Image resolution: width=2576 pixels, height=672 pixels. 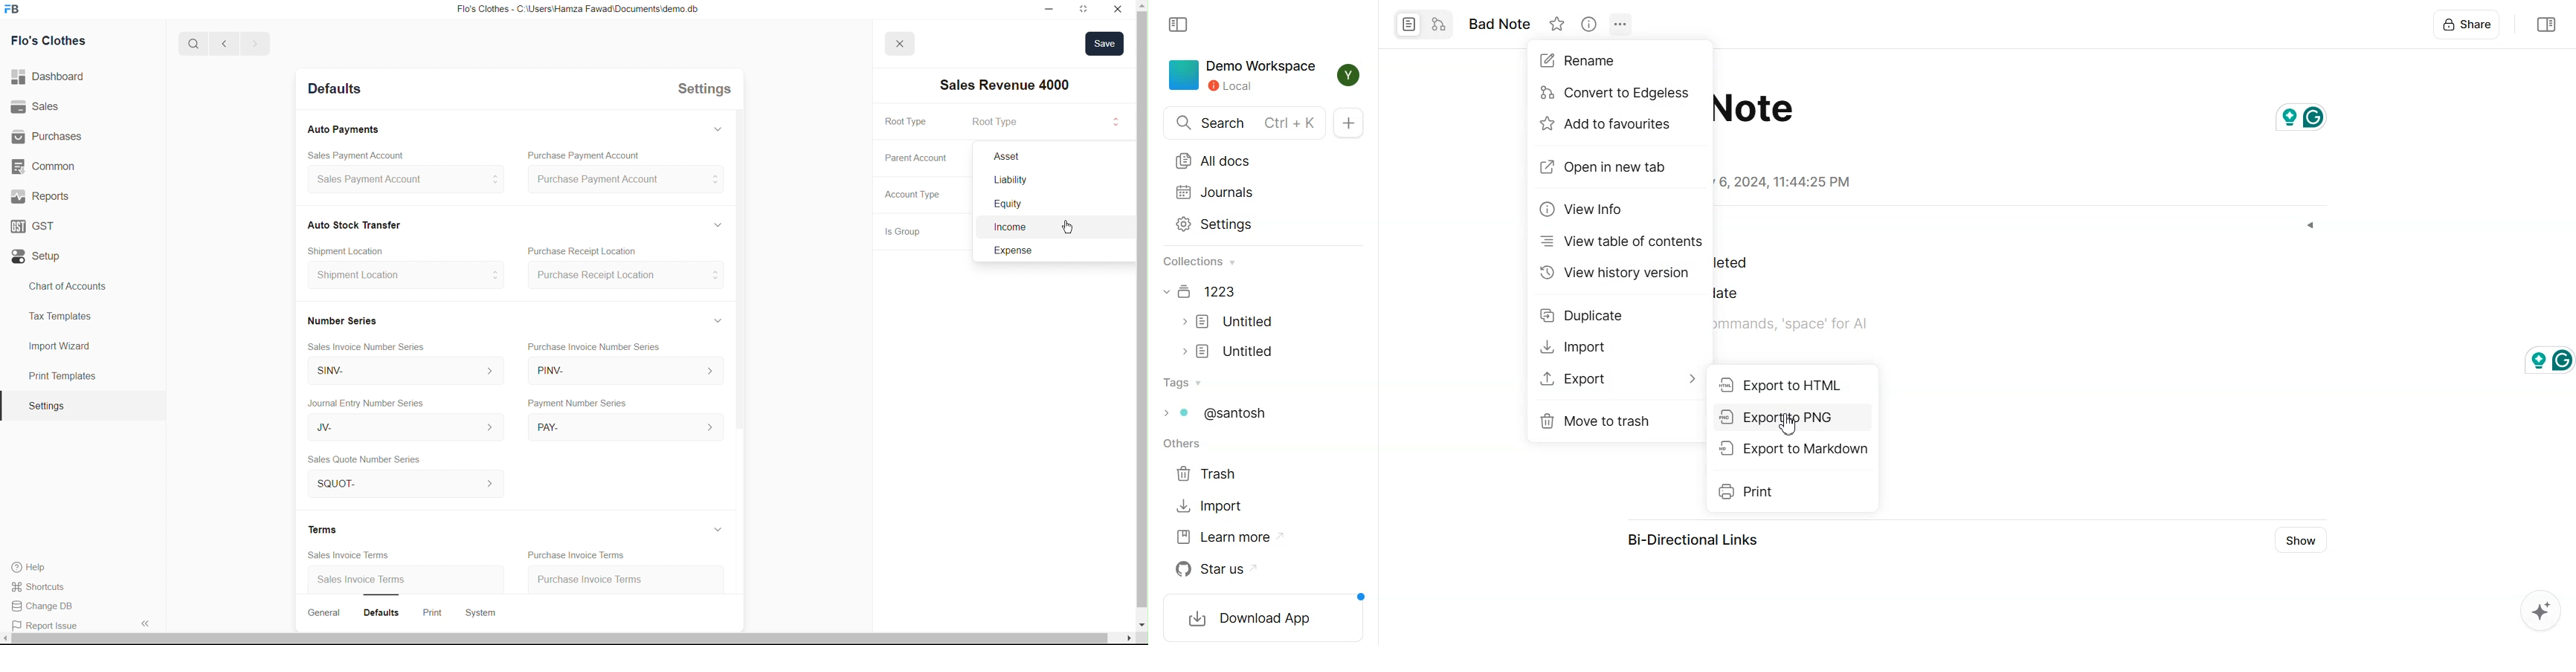 What do you see at coordinates (43, 196) in the screenshot?
I see `' Reports` at bounding box center [43, 196].